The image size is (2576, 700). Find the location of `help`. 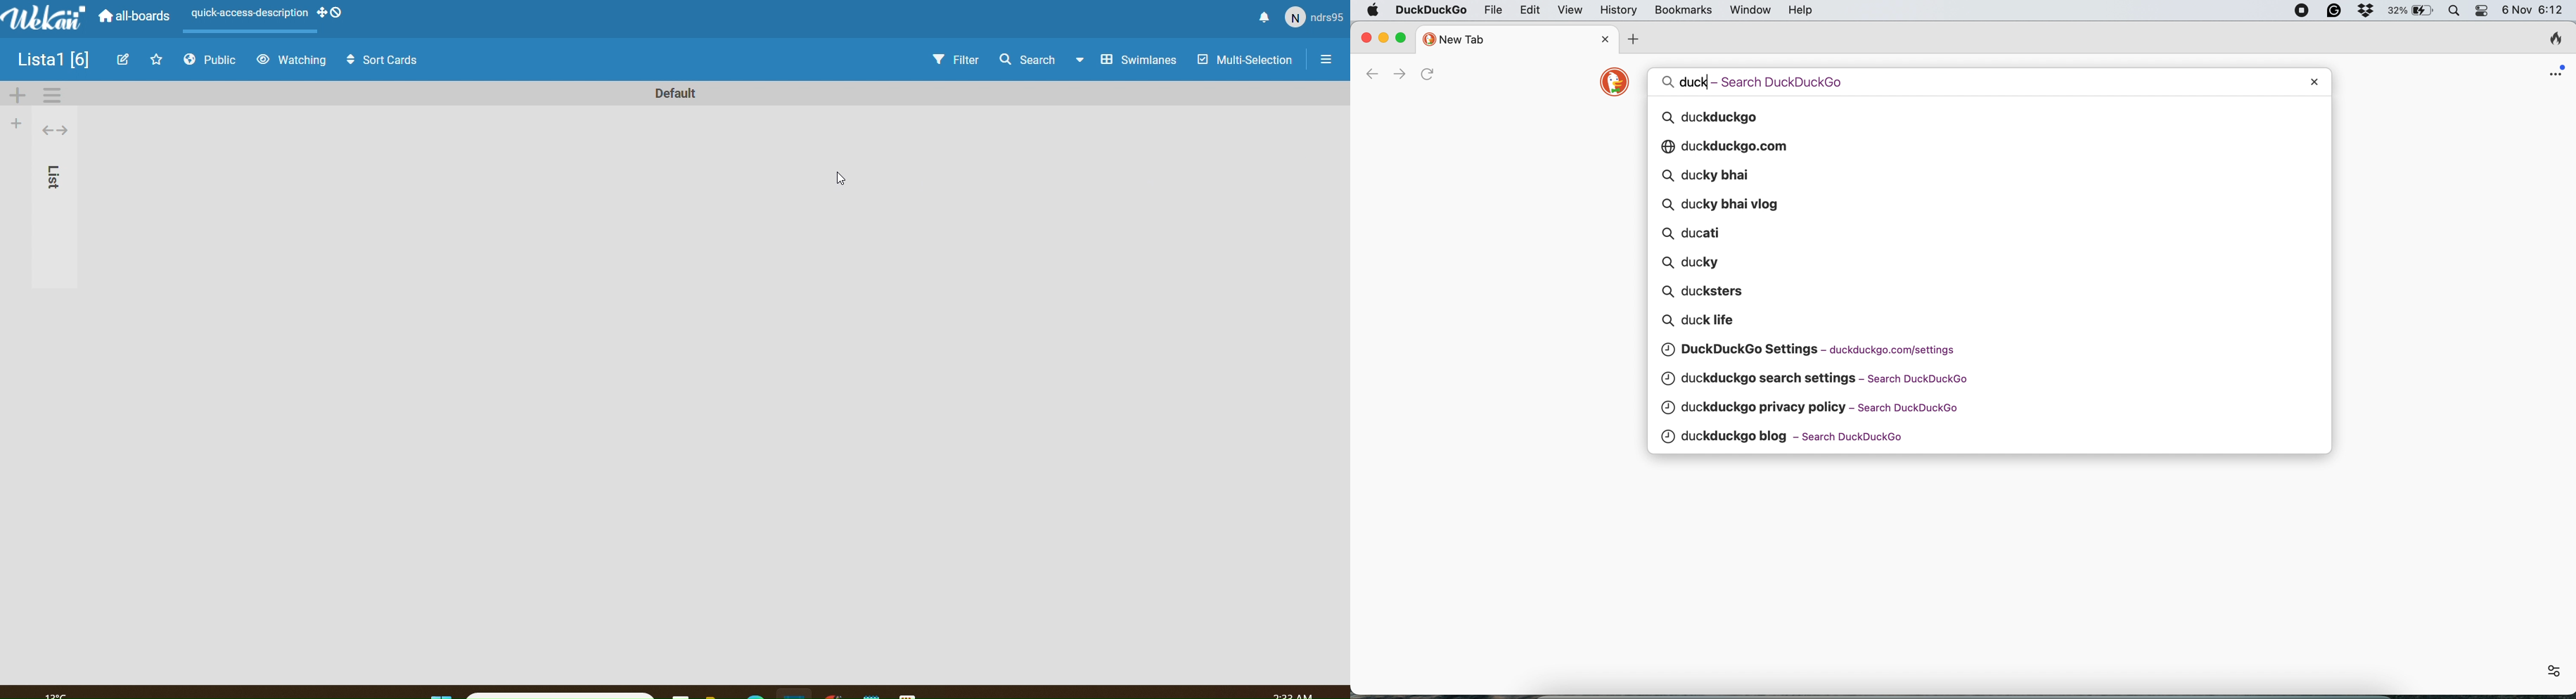

help is located at coordinates (1802, 10).